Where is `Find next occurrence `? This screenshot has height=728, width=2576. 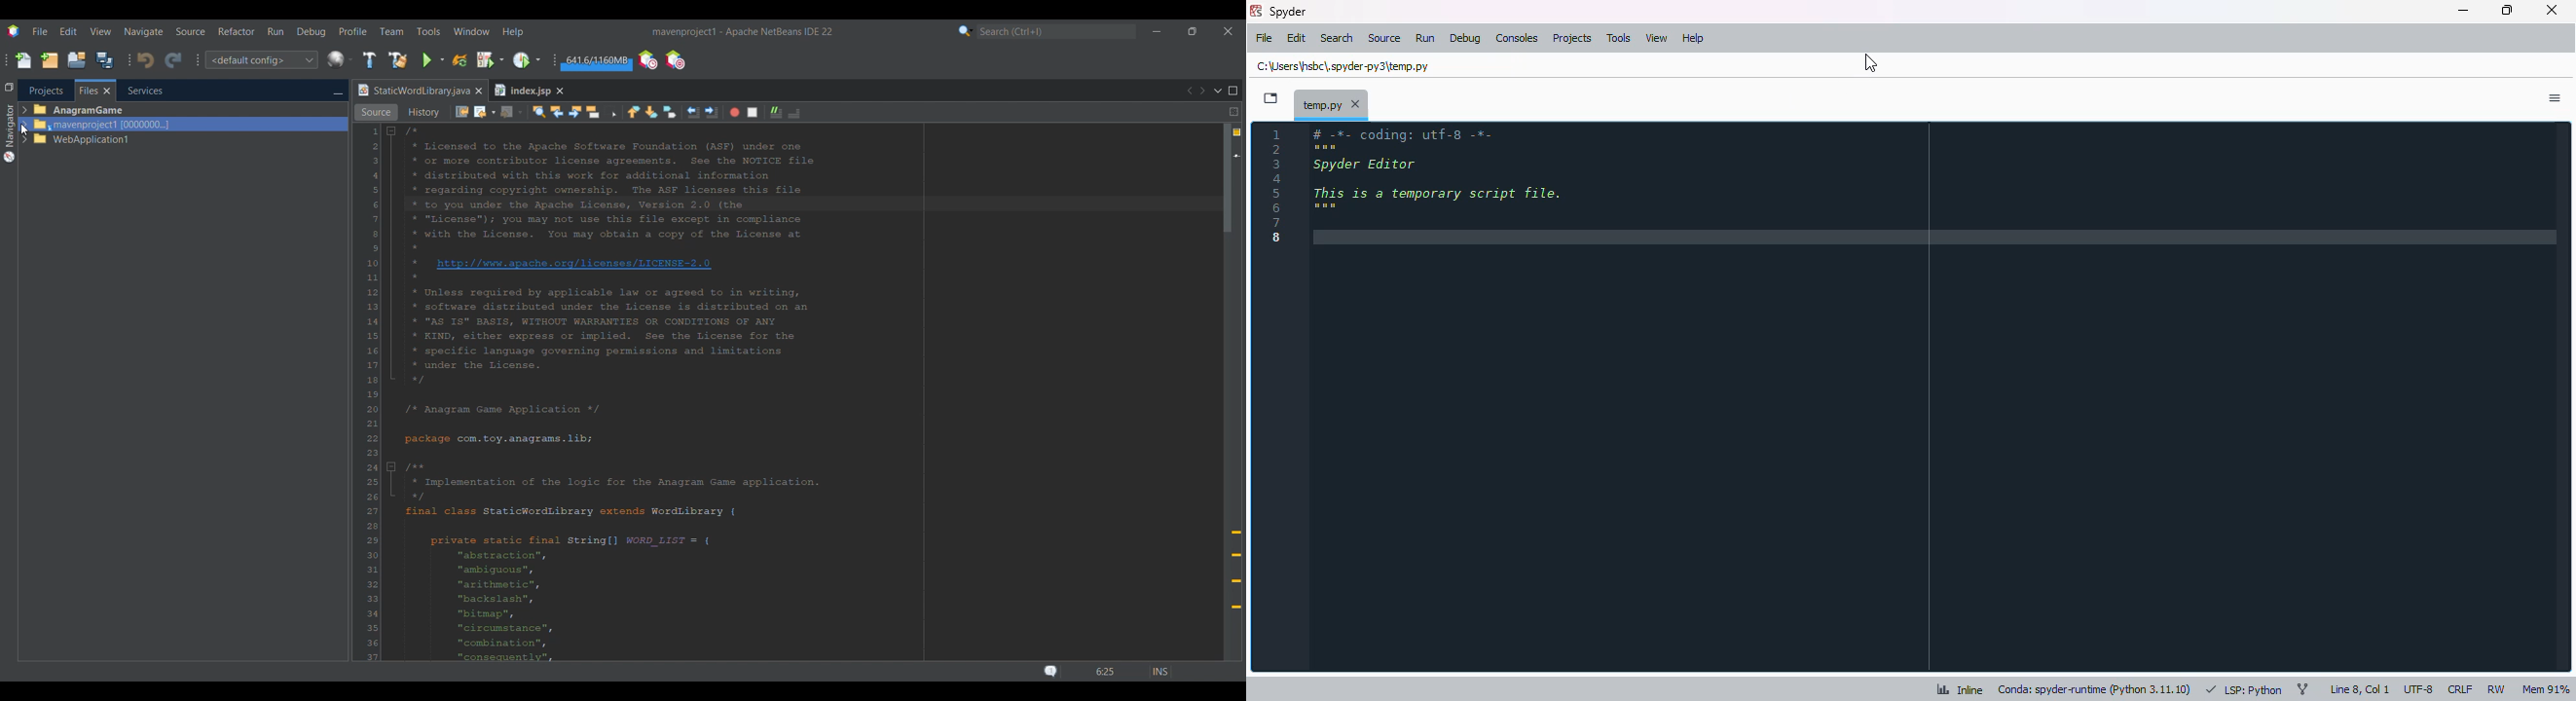
Find next occurrence  is located at coordinates (574, 112).